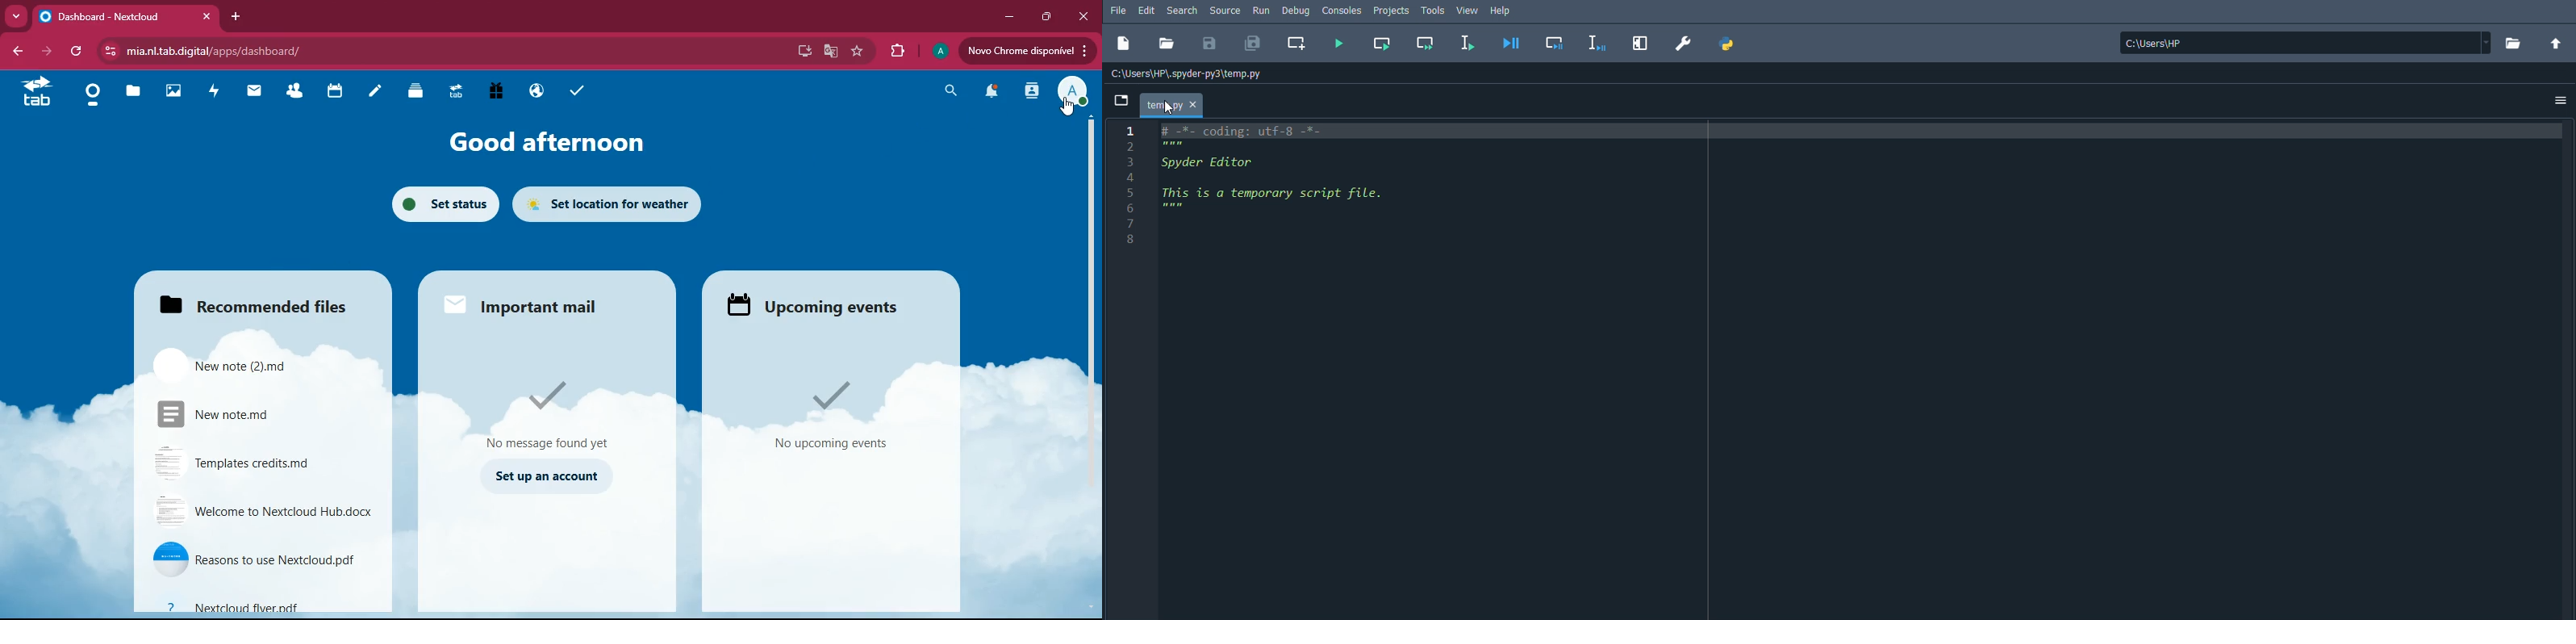  What do you see at coordinates (1042, 17) in the screenshot?
I see `maximize` at bounding box center [1042, 17].